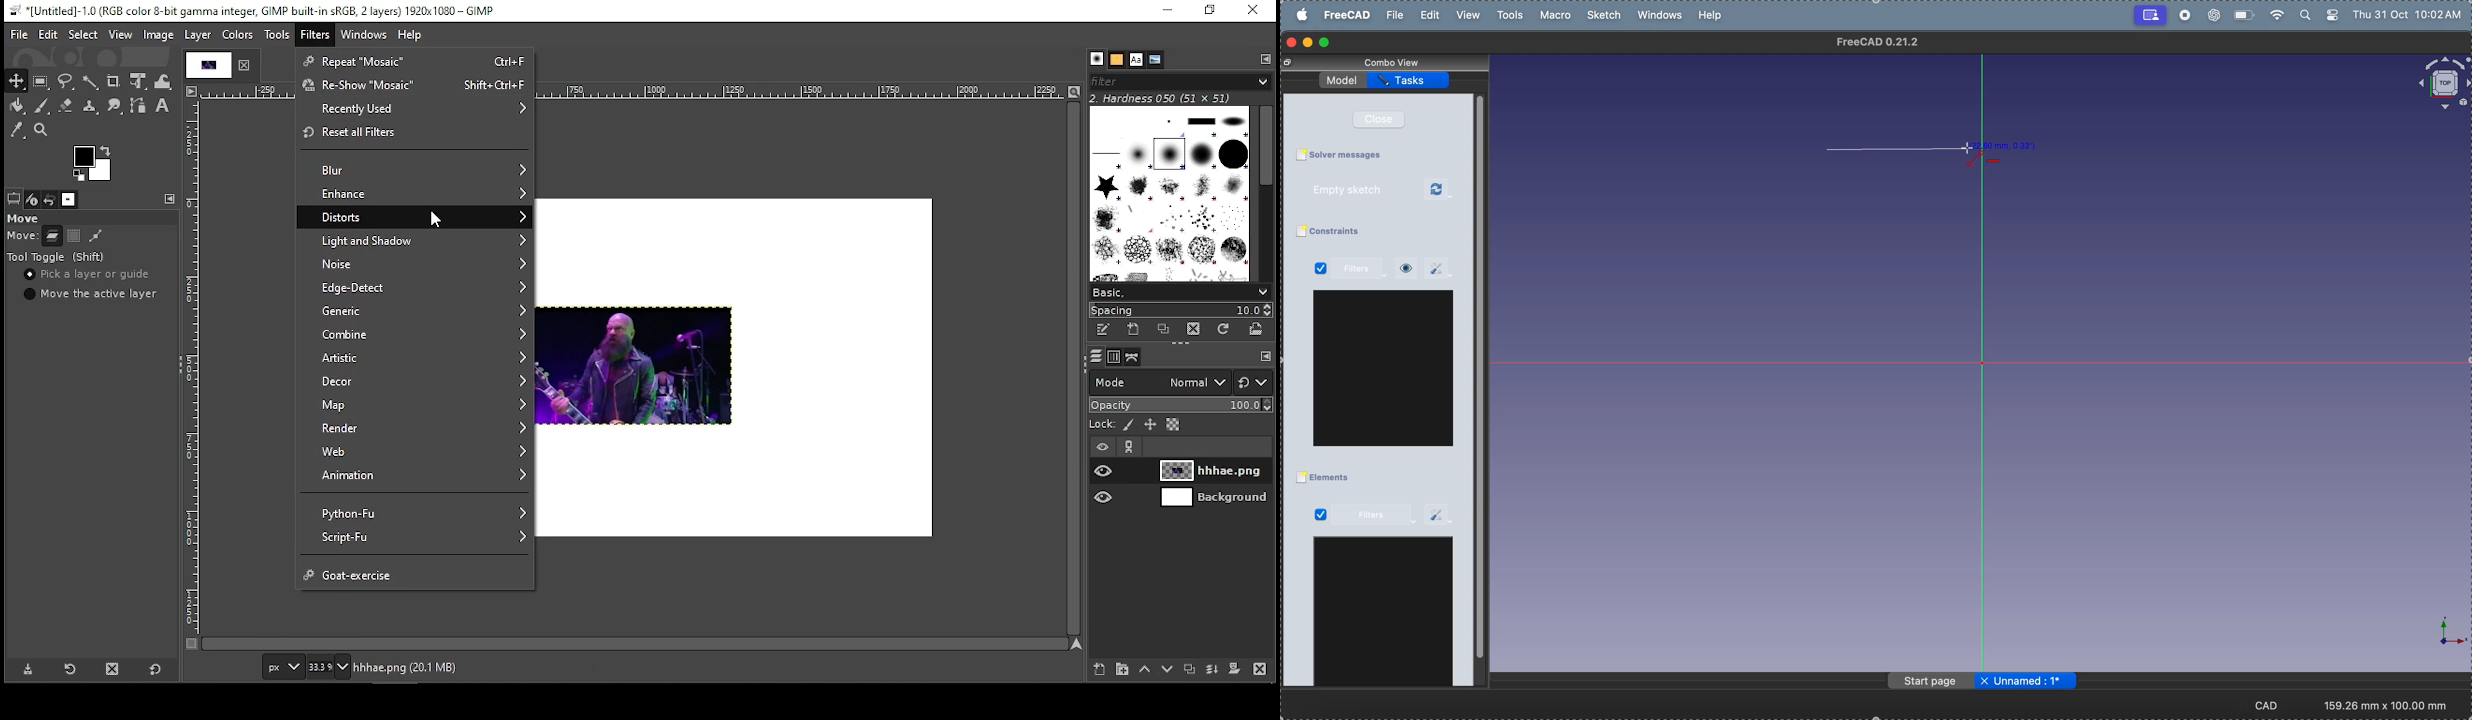 The width and height of the screenshot is (2492, 728). What do you see at coordinates (1513, 15) in the screenshot?
I see `tools` at bounding box center [1513, 15].